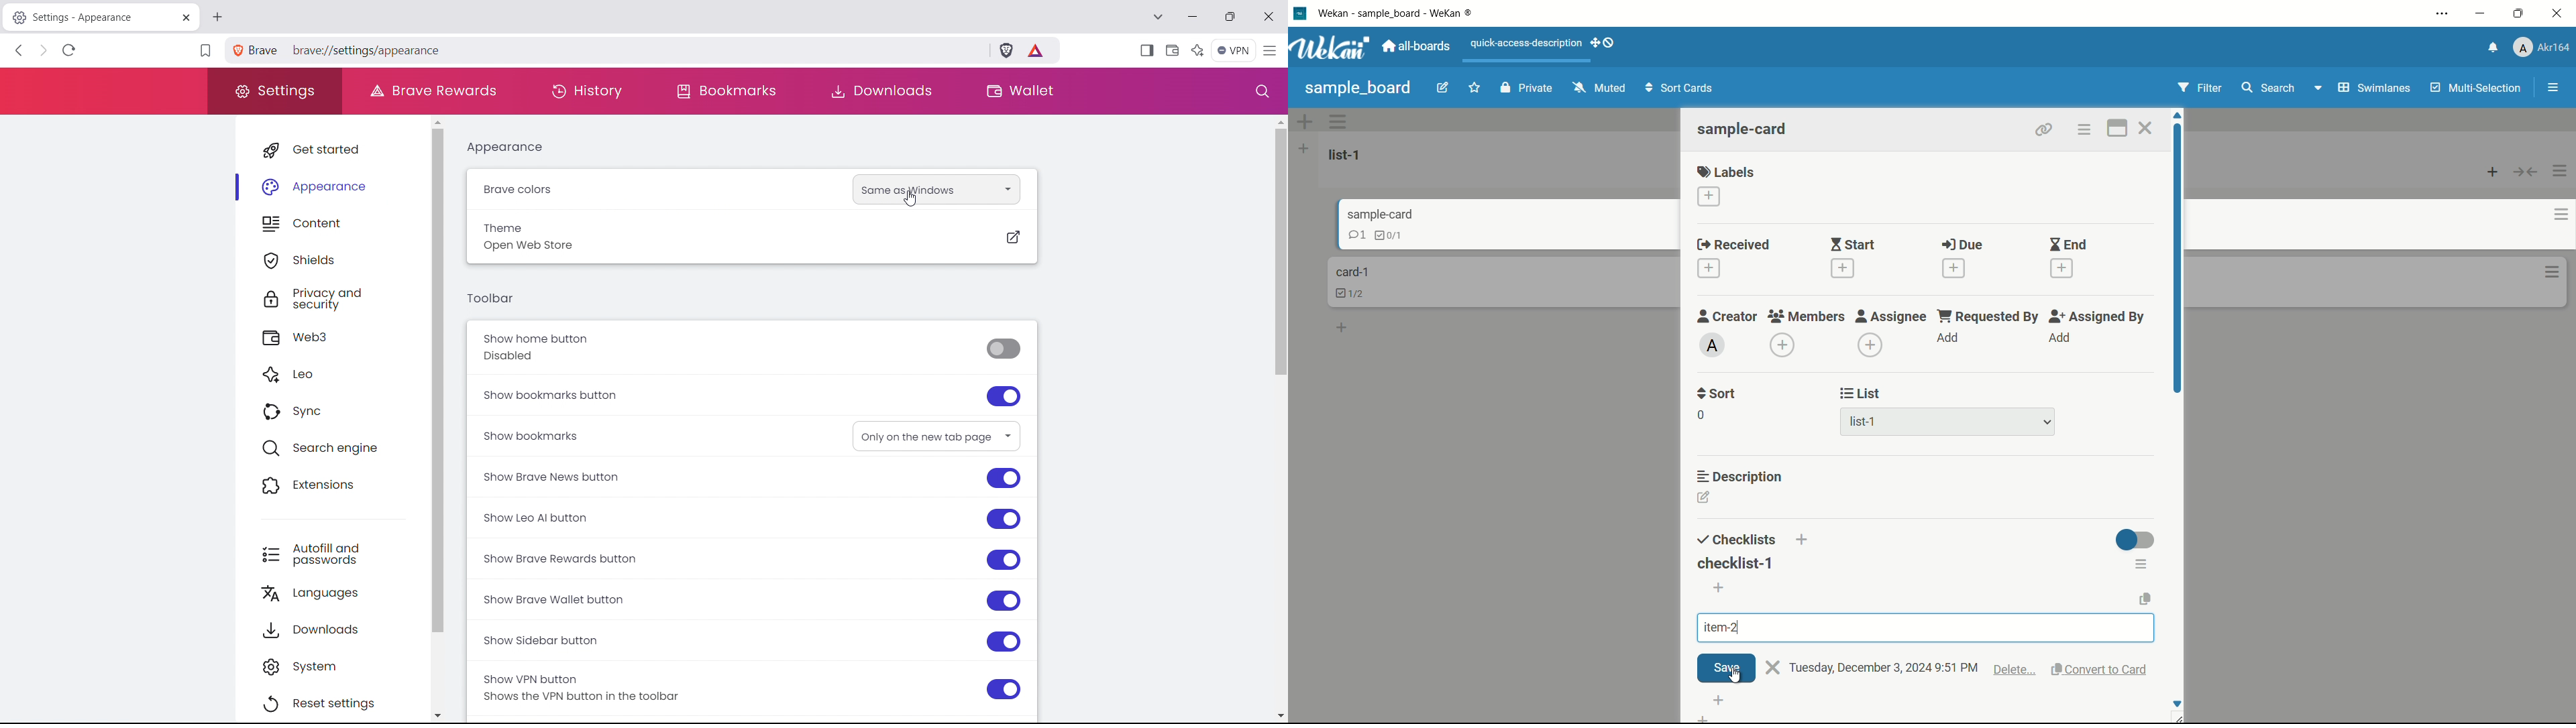 The image size is (2576, 728). Describe the element at coordinates (2145, 599) in the screenshot. I see `copy text to clipboard` at that location.